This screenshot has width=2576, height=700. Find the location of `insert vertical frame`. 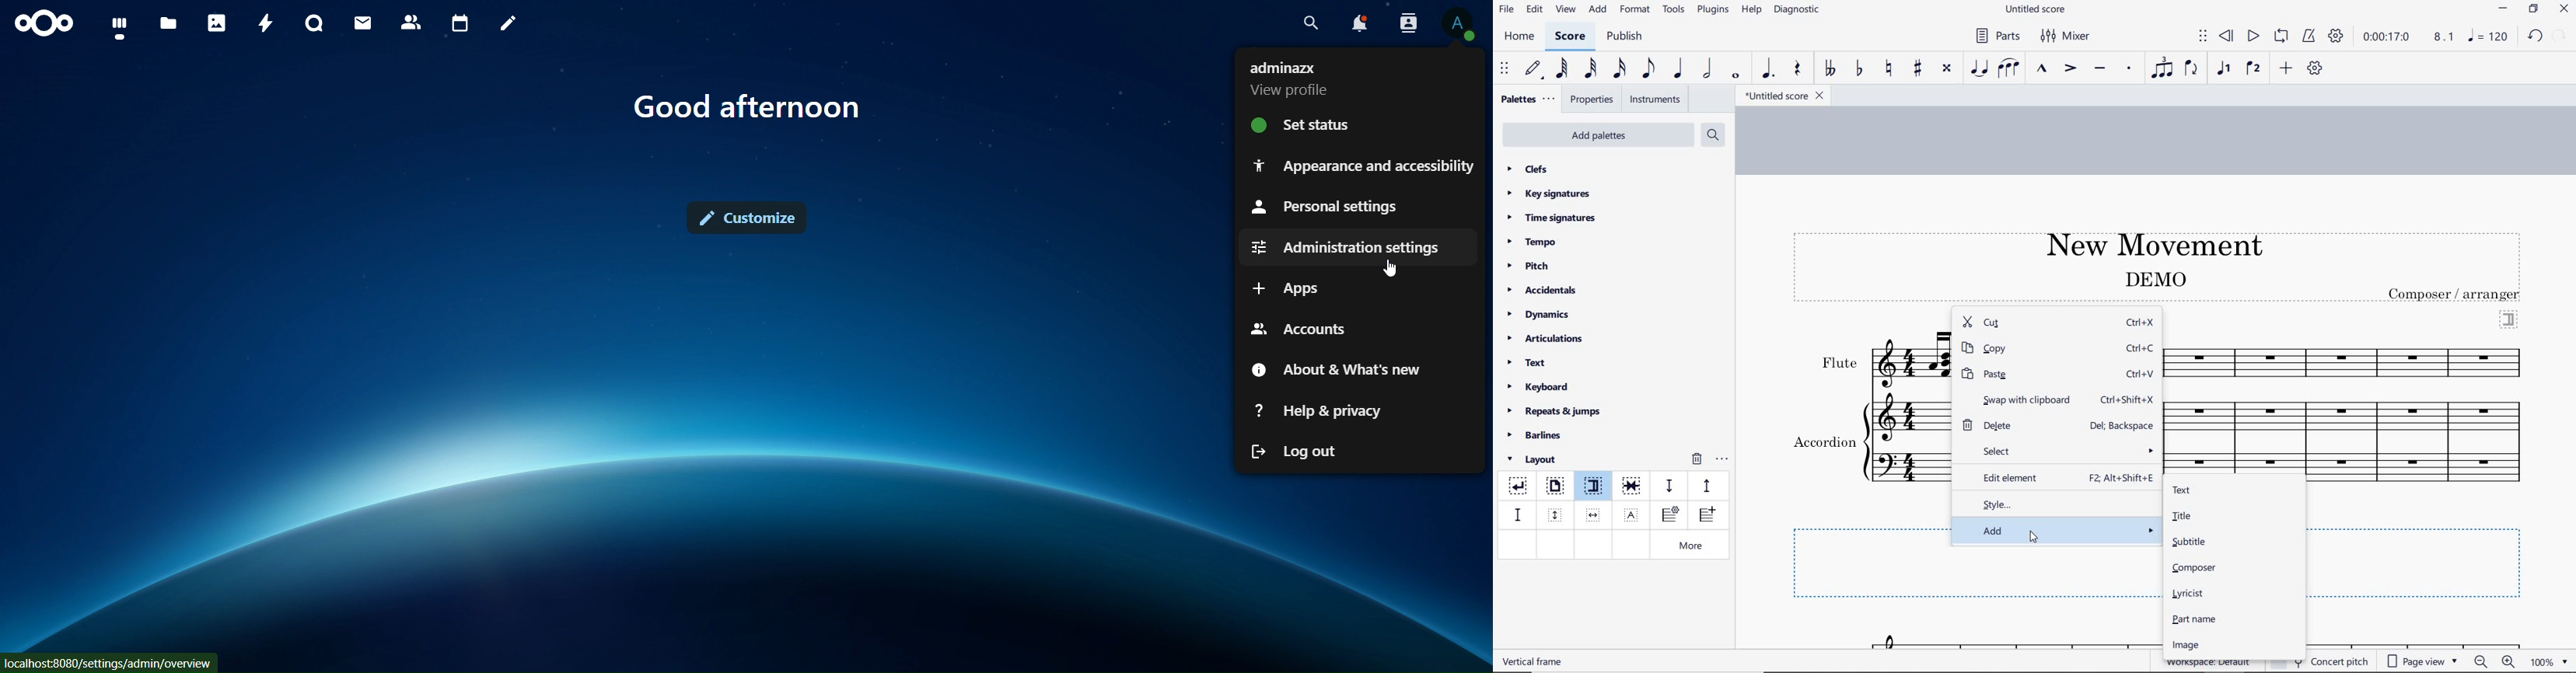

insert vertical frame is located at coordinates (1557, 514).